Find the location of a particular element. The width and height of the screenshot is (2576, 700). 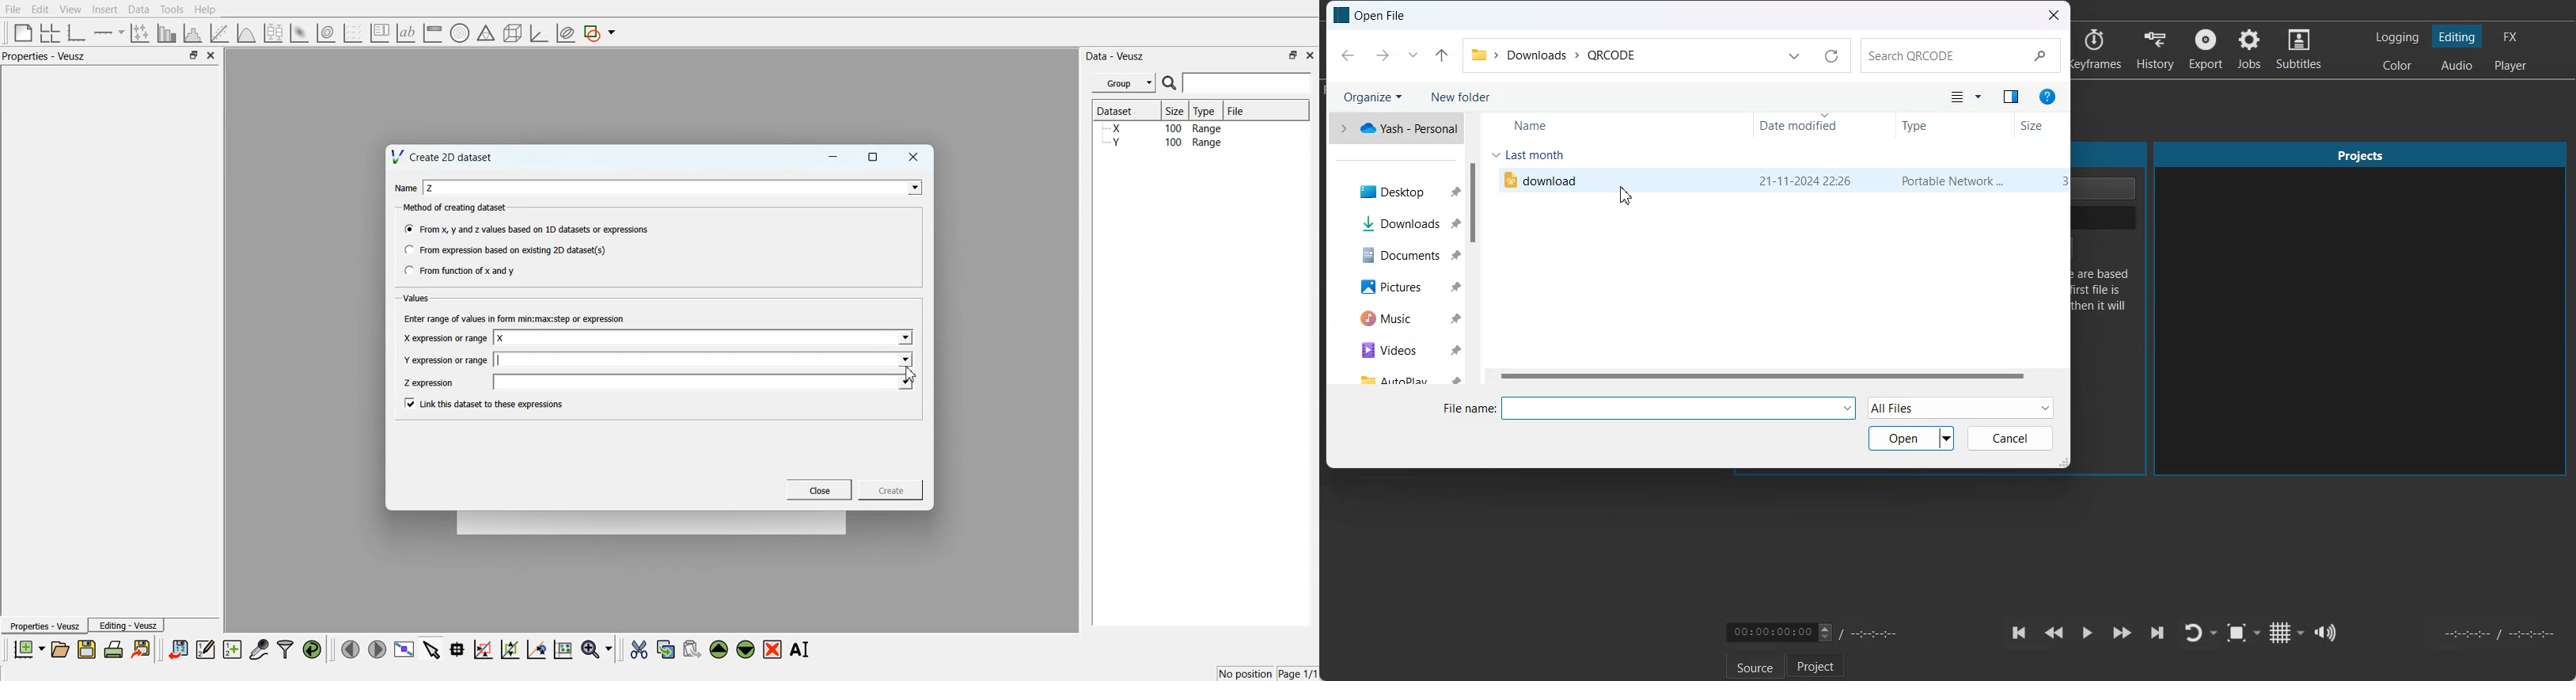

date modified is located at coordinates (1806, 181).